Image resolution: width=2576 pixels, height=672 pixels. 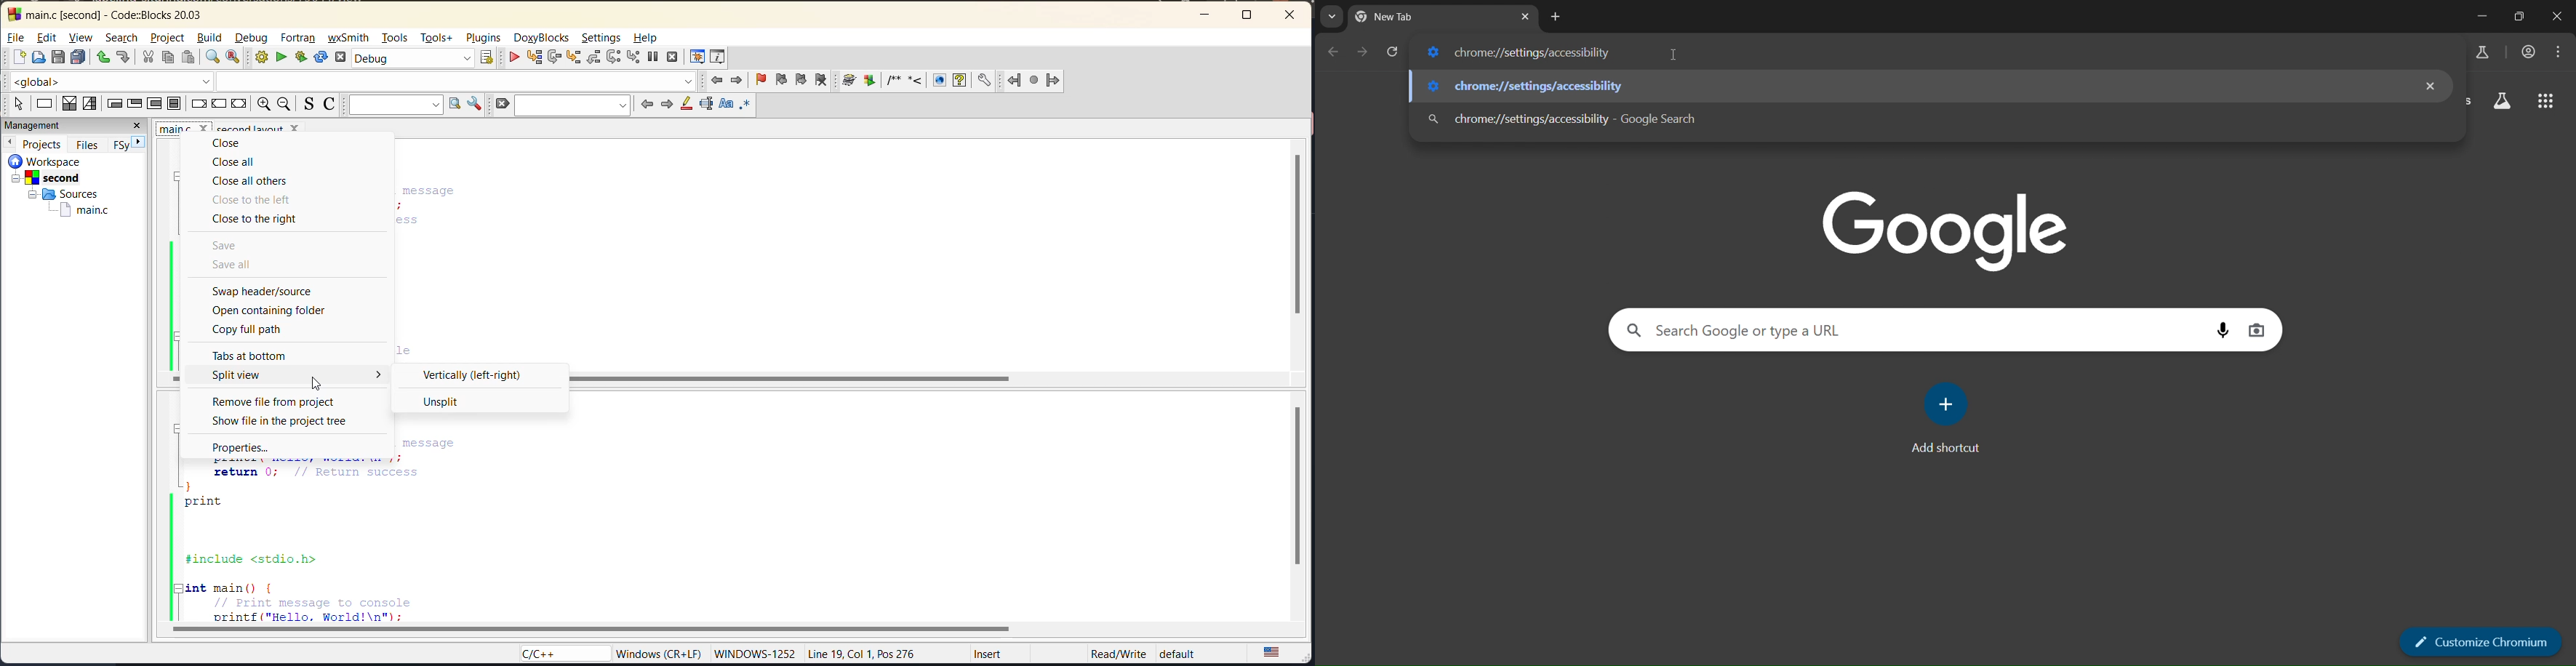 What do you see at coordinates (169, 36) in the screenshot?
I see `project` at bounding box center [169, 36].